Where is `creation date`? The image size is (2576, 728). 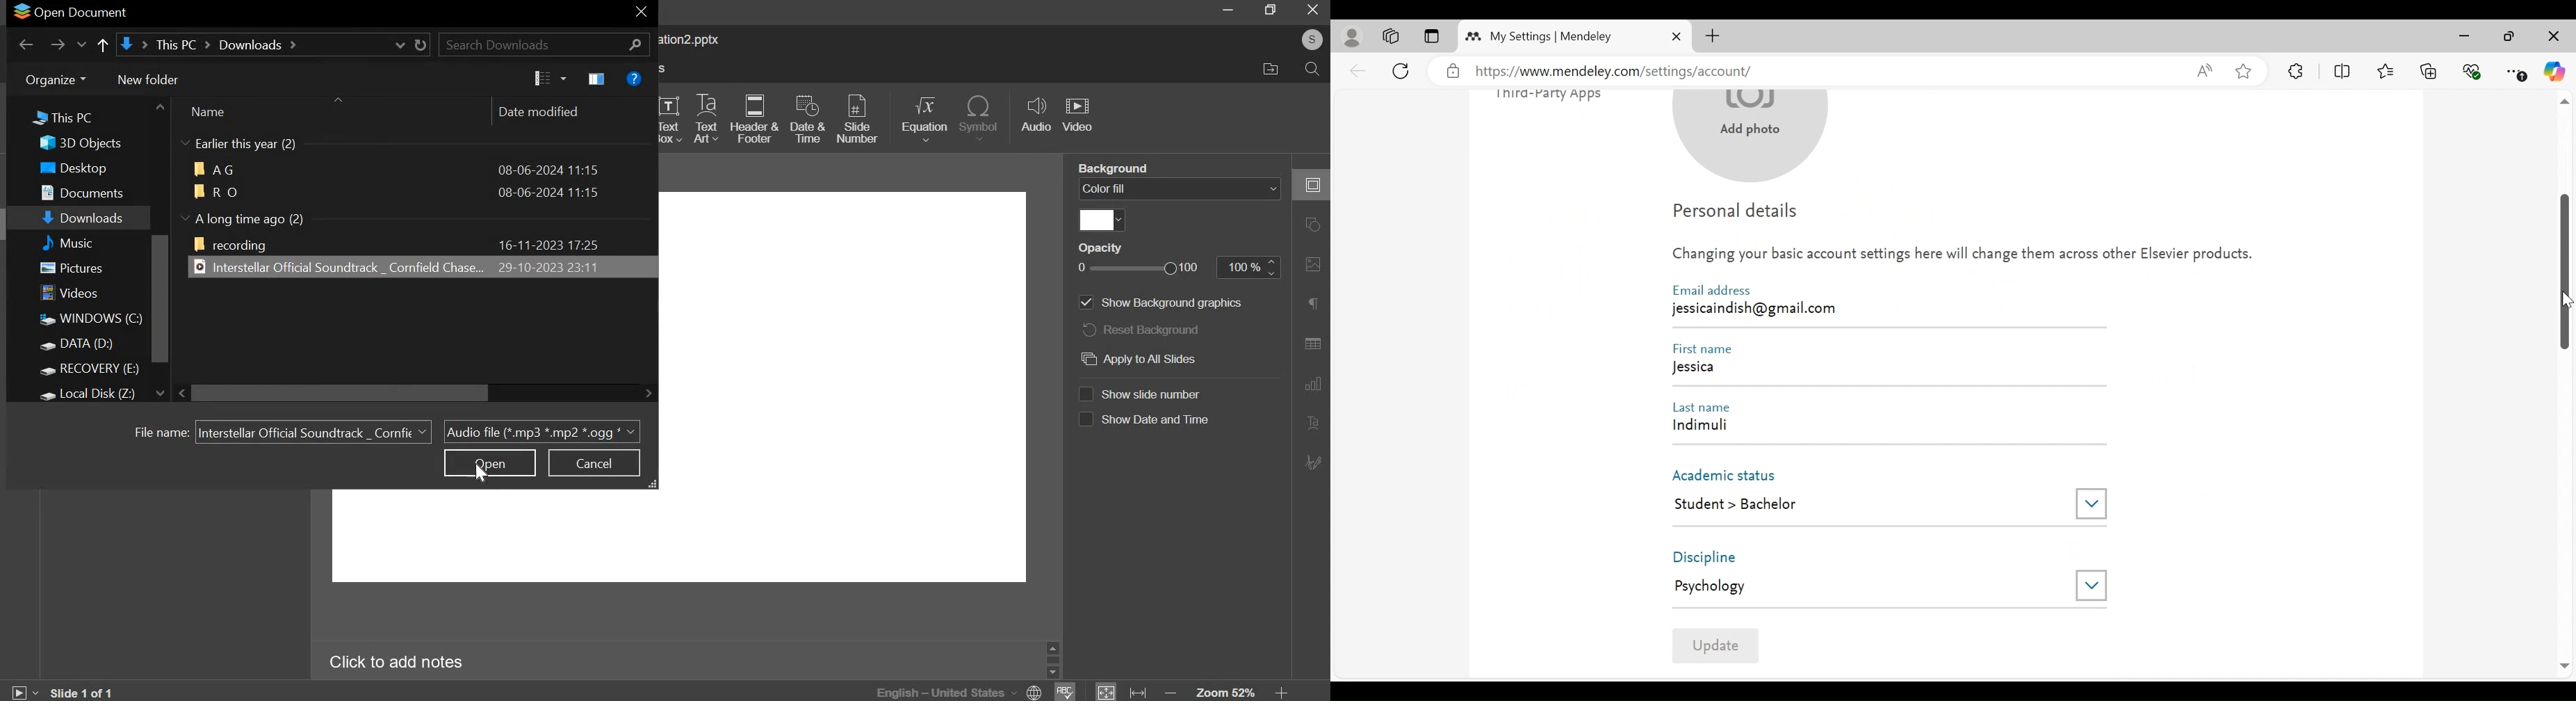 creation date is located at coordinates (546, 266).